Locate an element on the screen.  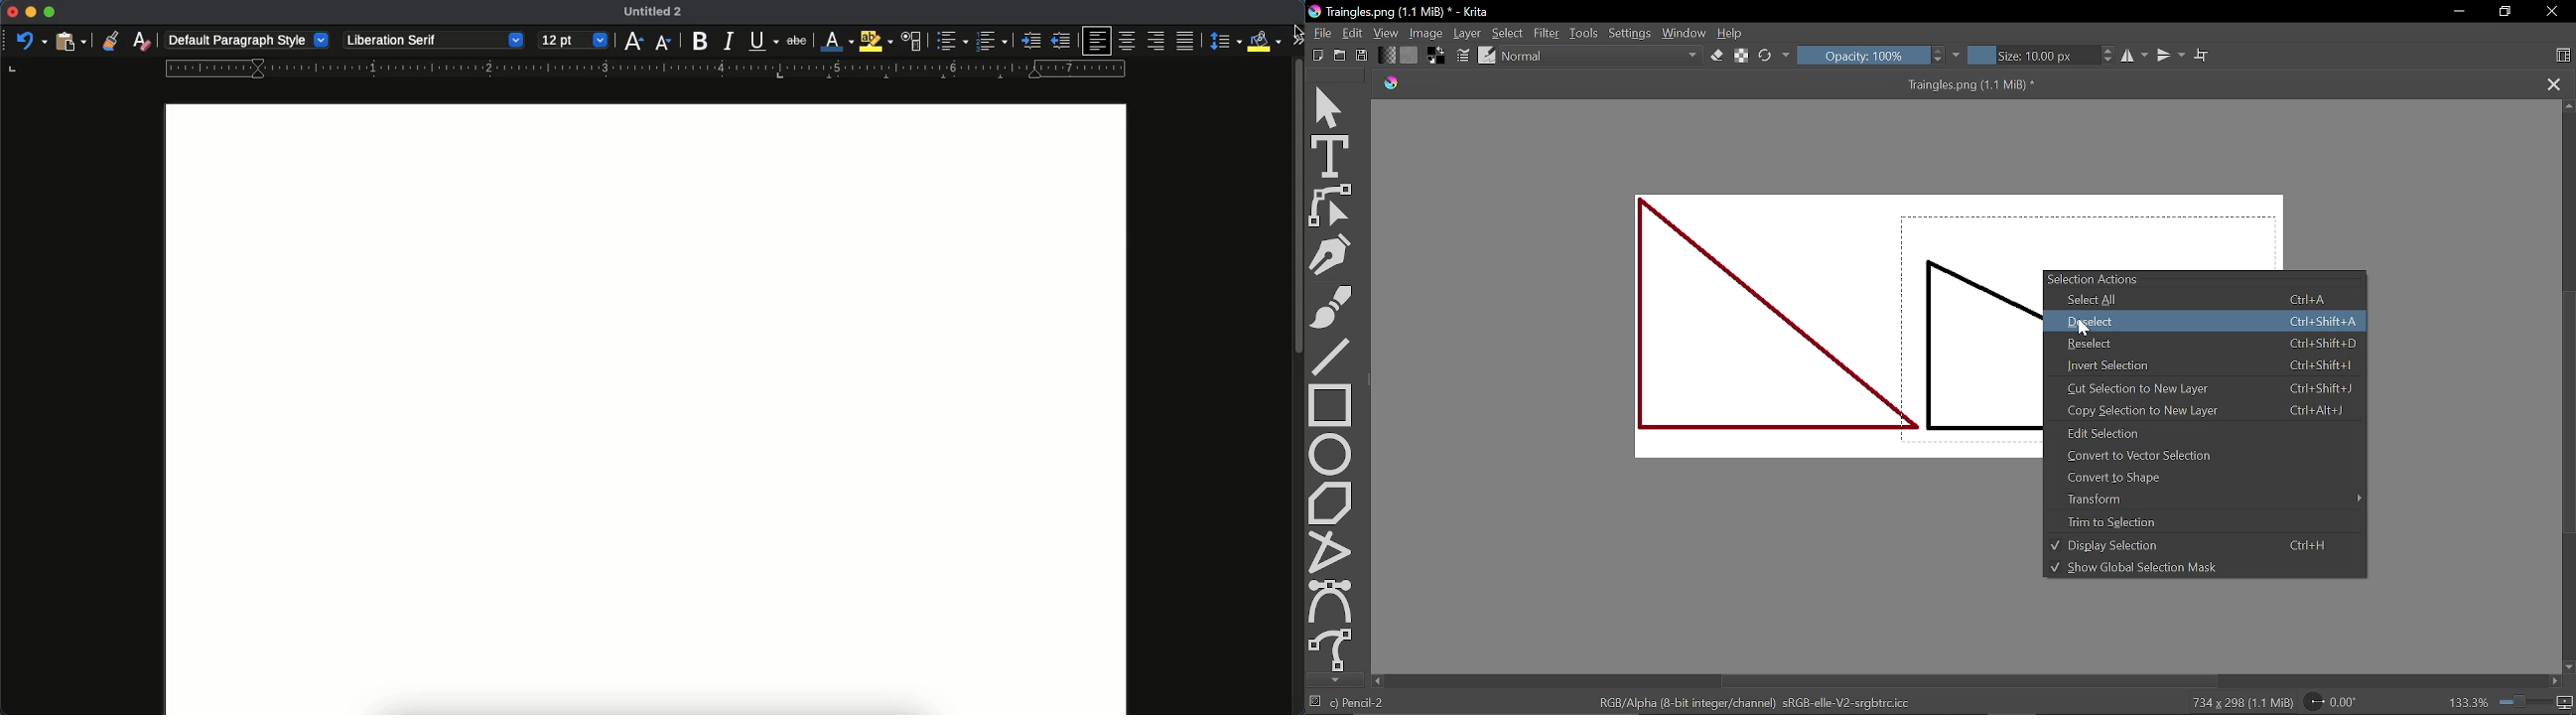
Vertical mirror tool is located at coordinates (2173, 56).